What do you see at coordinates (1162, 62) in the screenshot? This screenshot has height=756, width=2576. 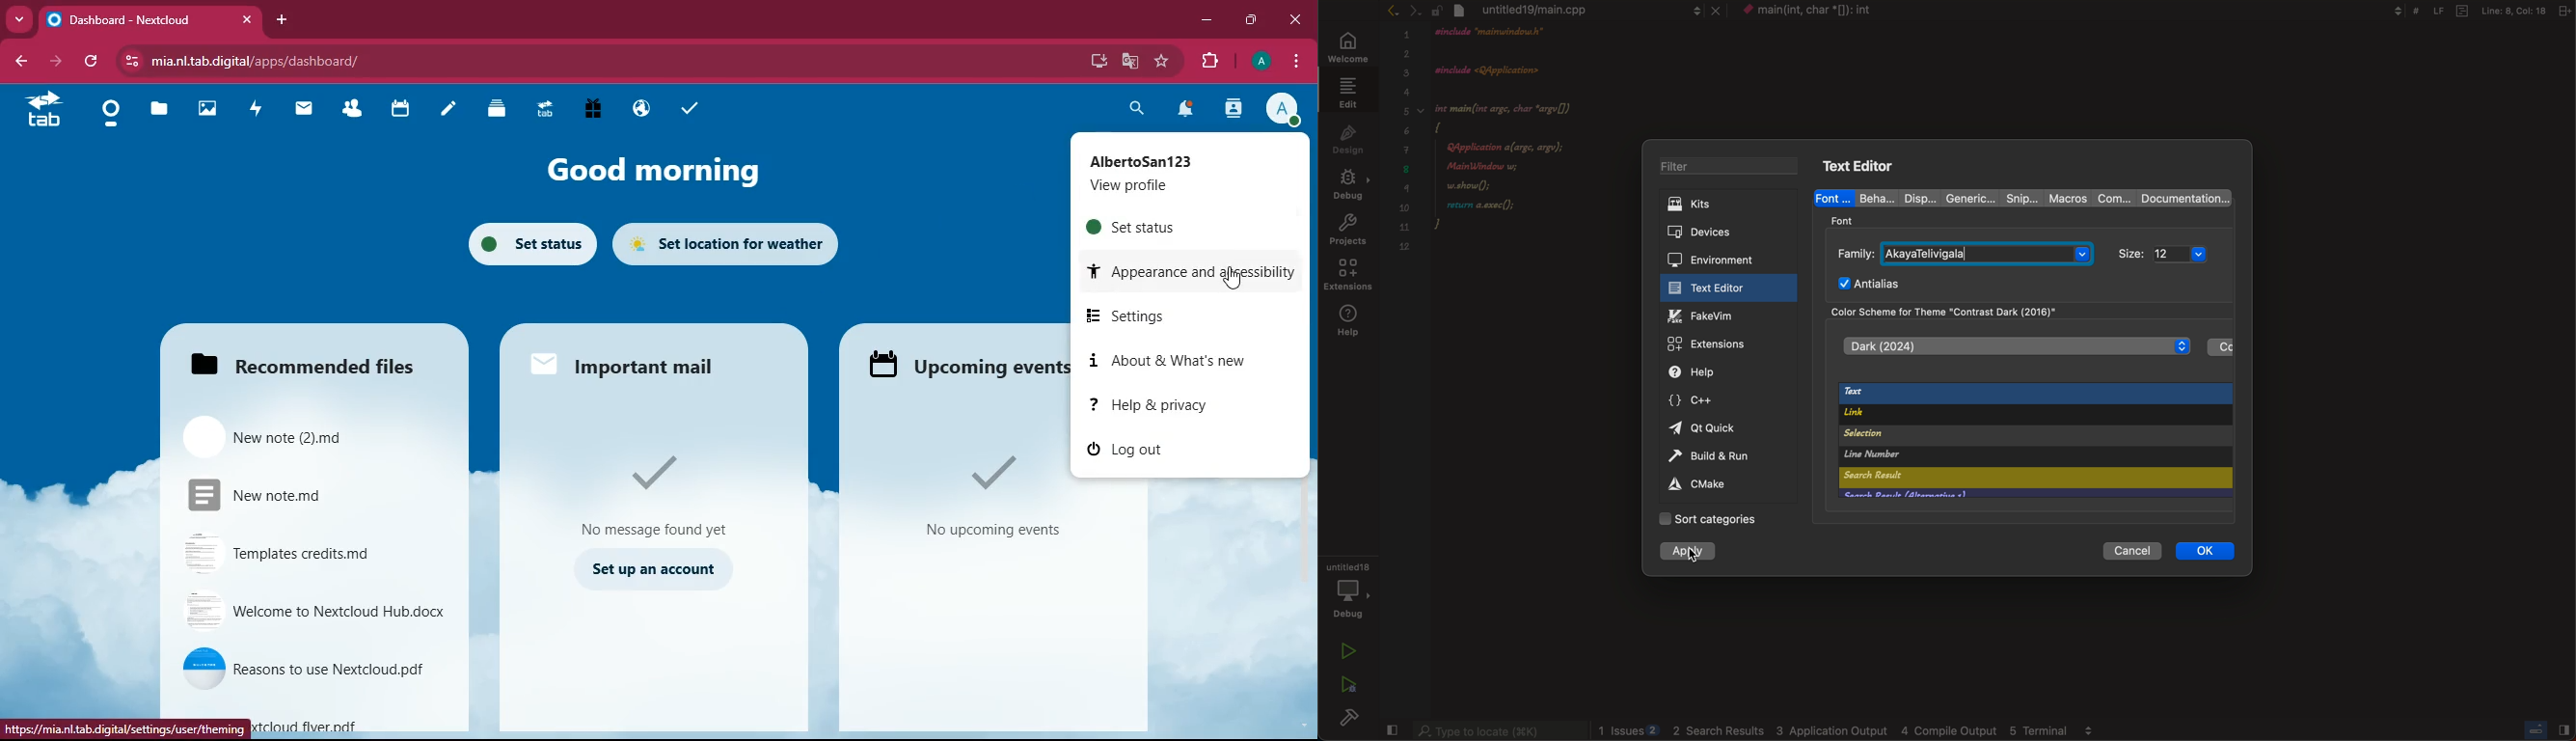 I see `favourite` at bounding box center [1162, 62].